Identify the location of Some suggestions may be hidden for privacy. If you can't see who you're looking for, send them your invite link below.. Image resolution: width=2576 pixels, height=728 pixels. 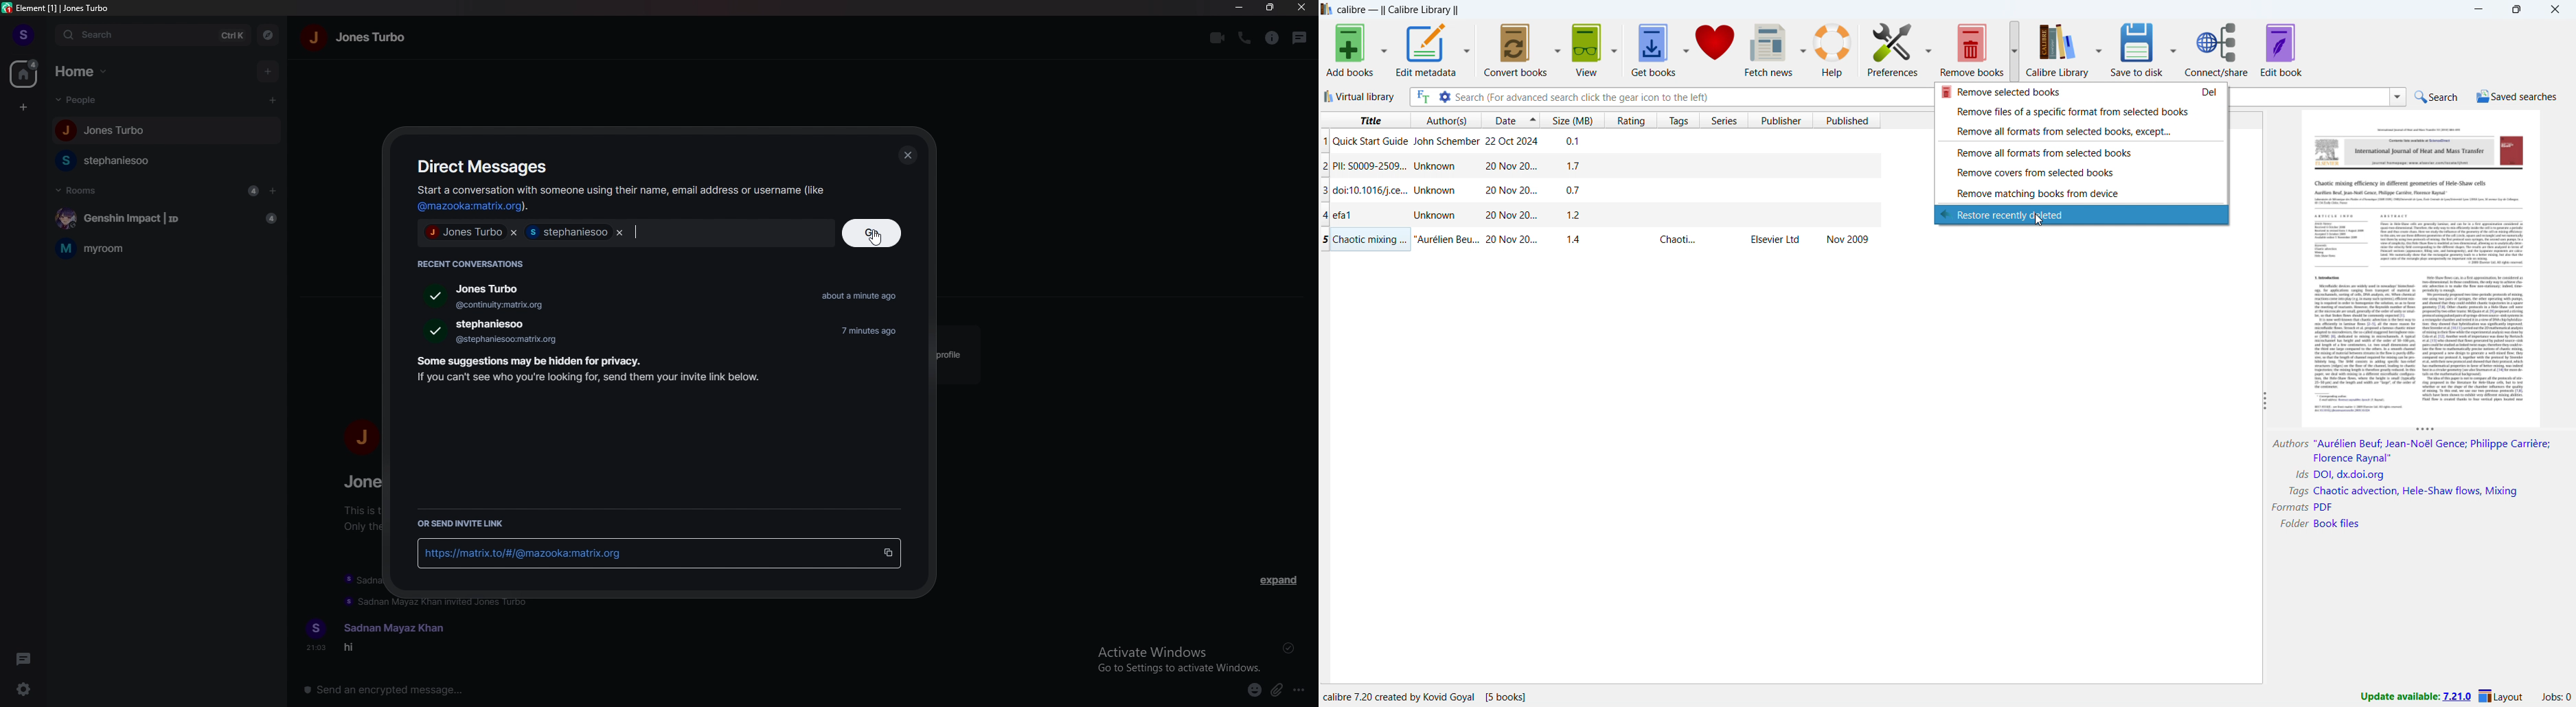
(584, 372).